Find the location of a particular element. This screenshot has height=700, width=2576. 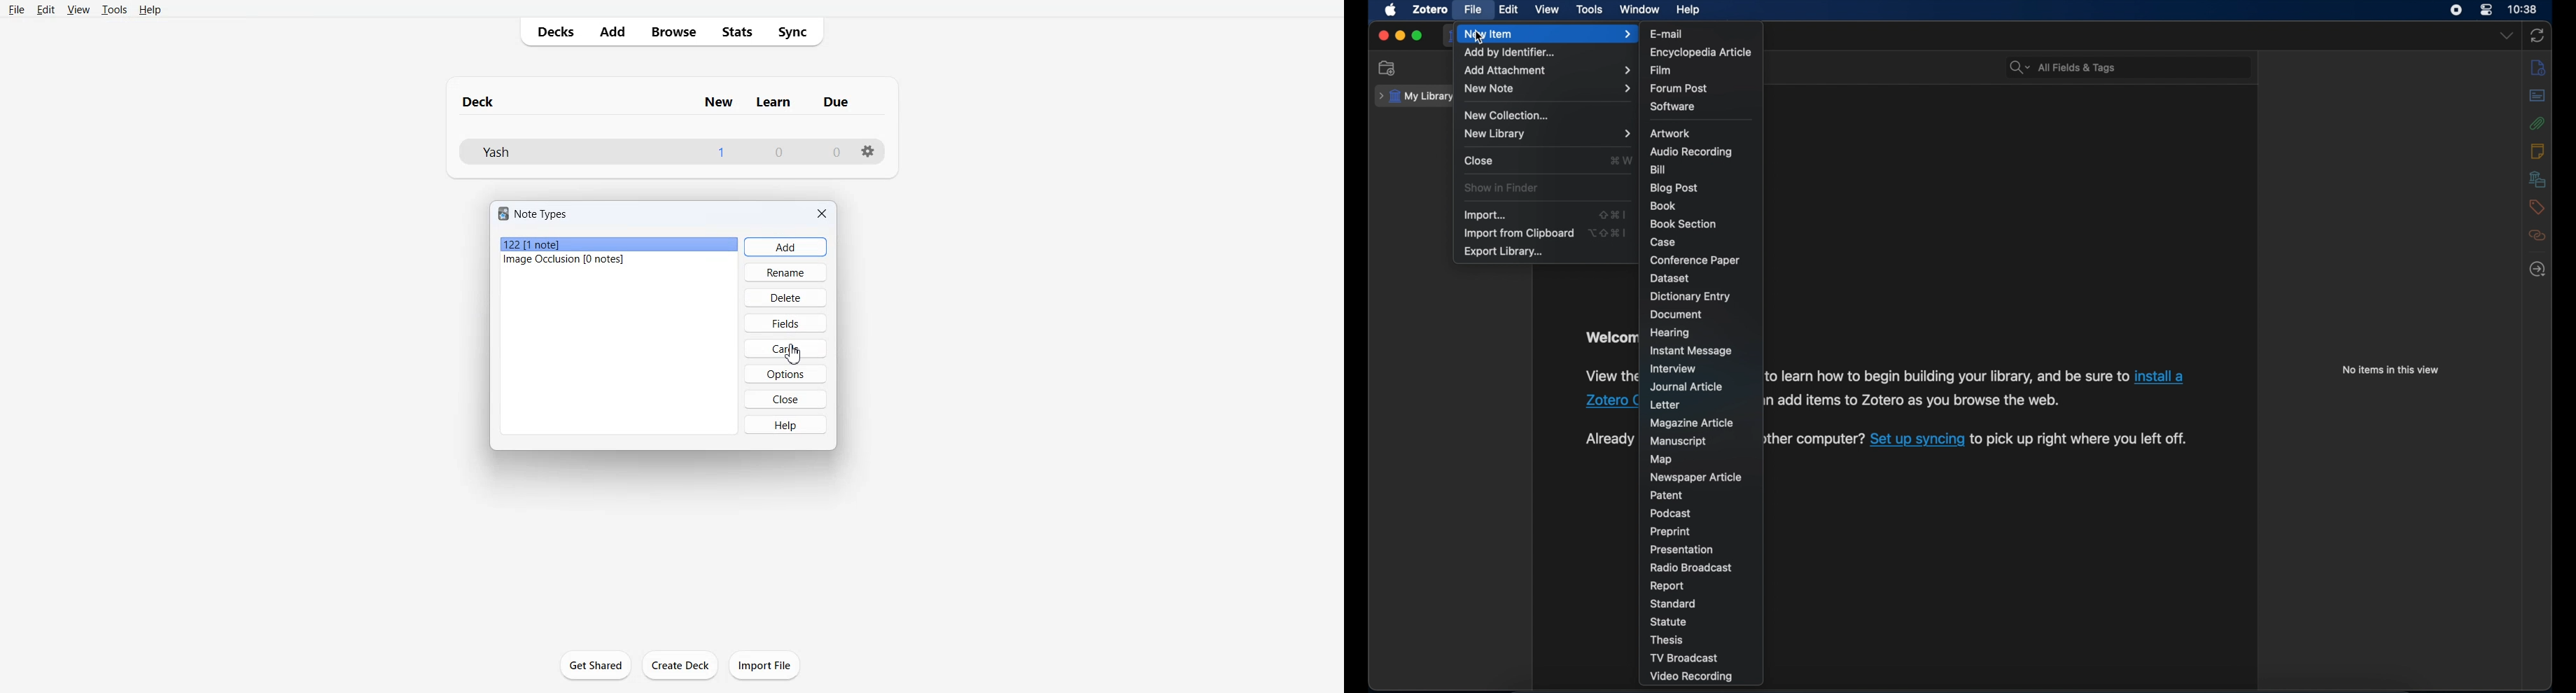

close is located at coordinates (1382, 35).